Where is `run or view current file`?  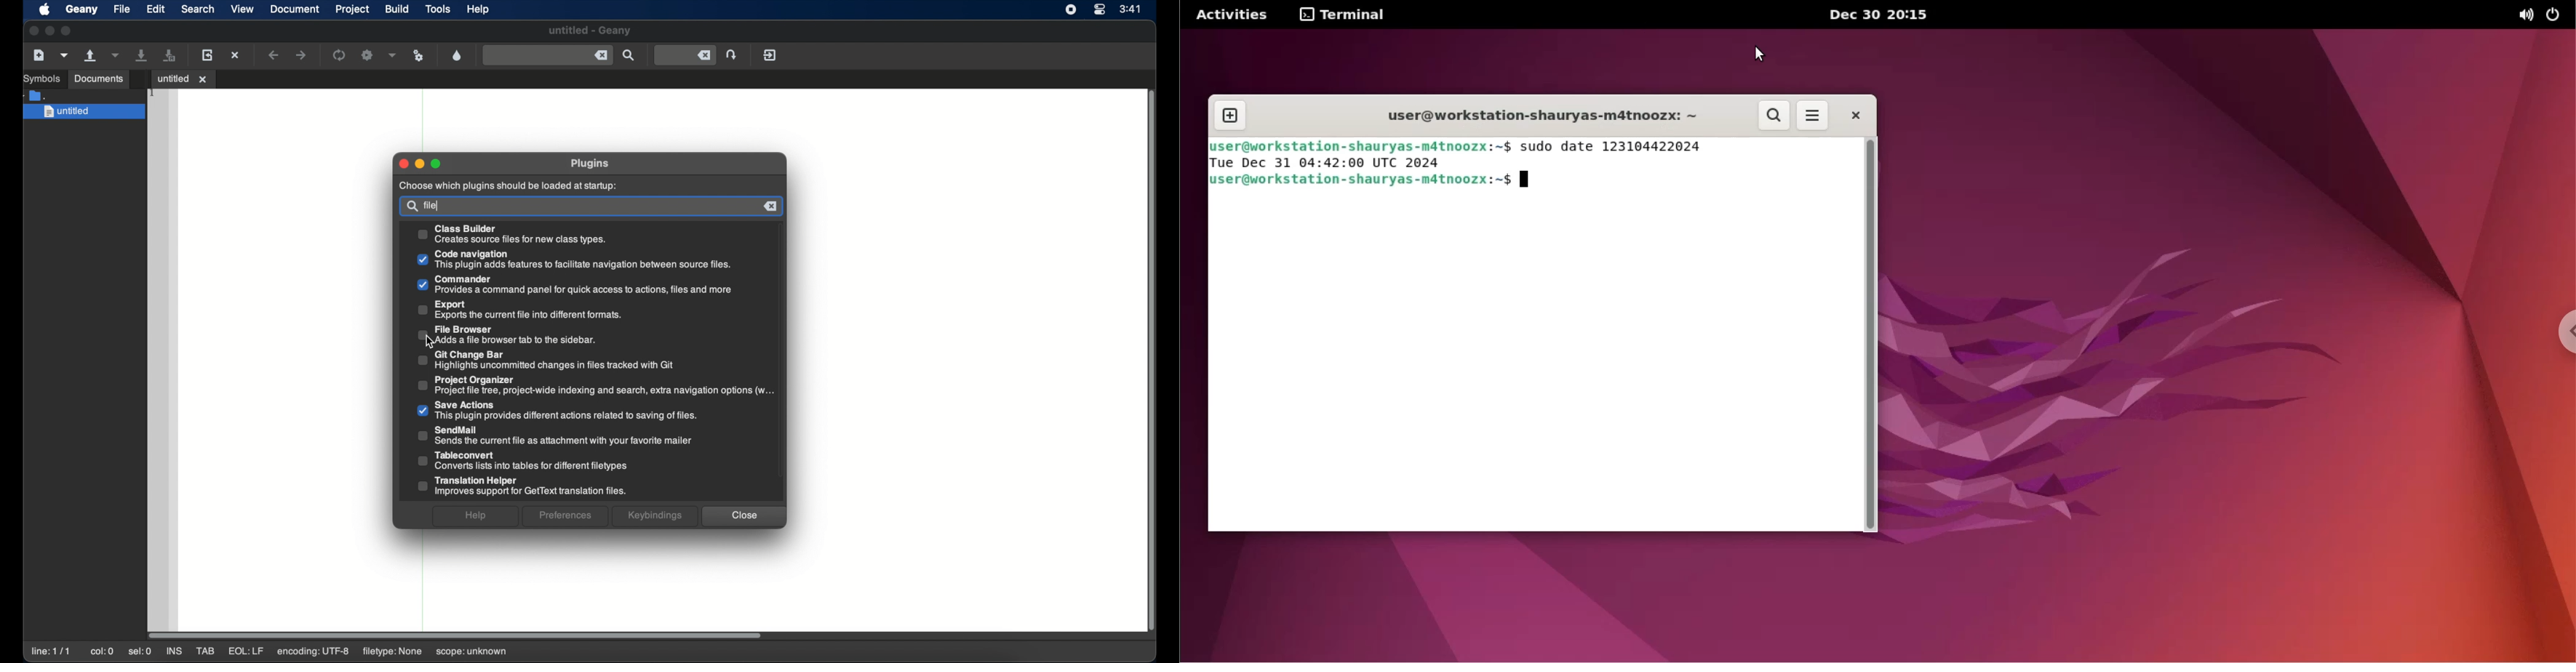 run or view current file is located at coordinates (419, 56).